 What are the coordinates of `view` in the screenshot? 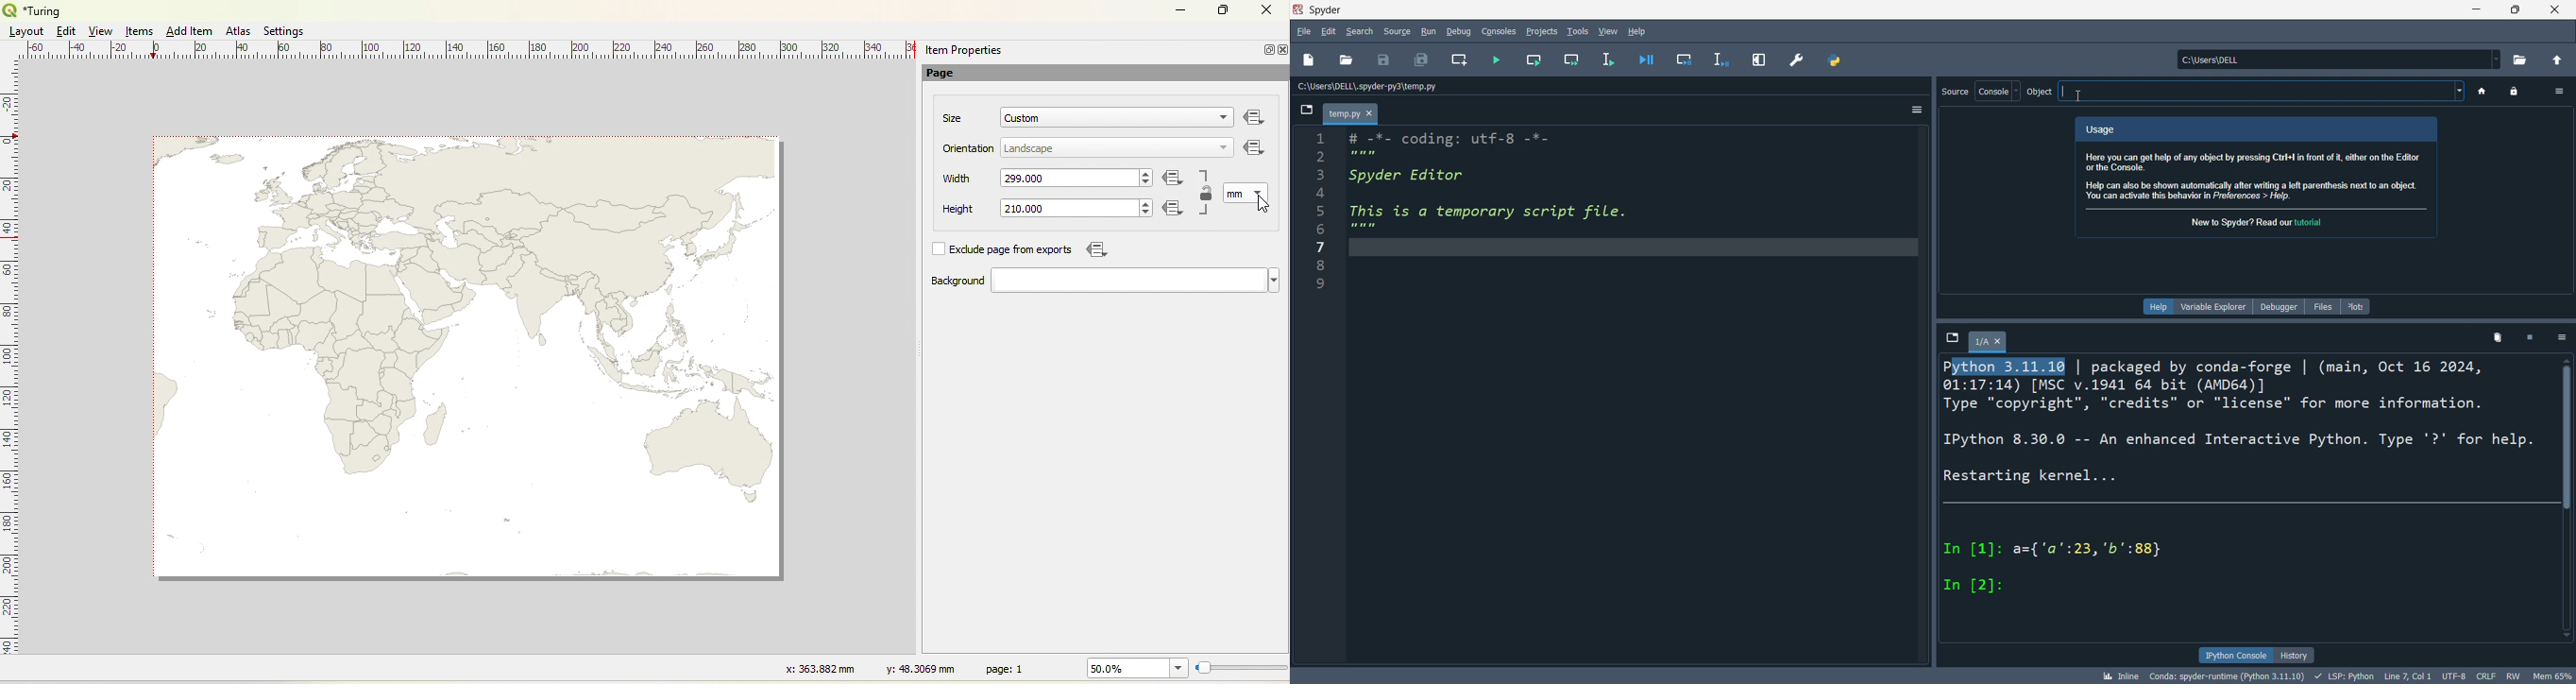 It's located at (1606, 31).